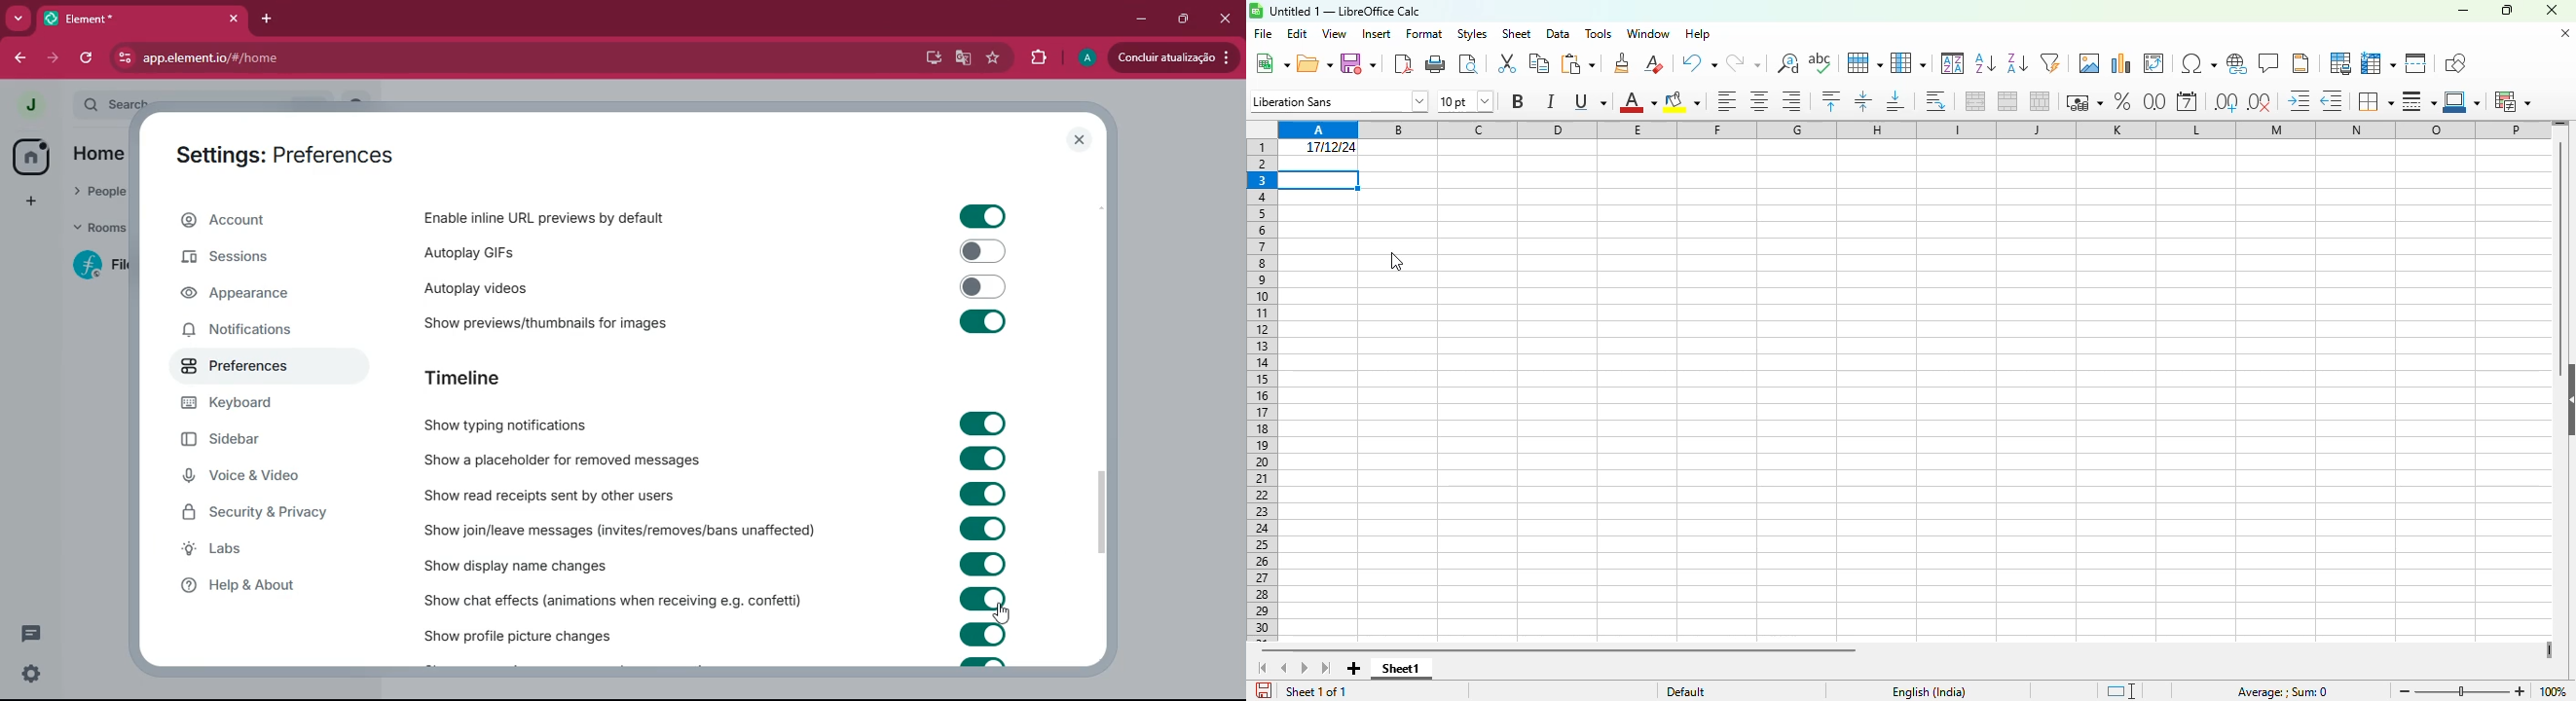 This screenshot has height=728, width=2576. What do you see at coordinates (2300, 101) in the screenshot?
I see `increase indent` at bounding box center [2300, 101].